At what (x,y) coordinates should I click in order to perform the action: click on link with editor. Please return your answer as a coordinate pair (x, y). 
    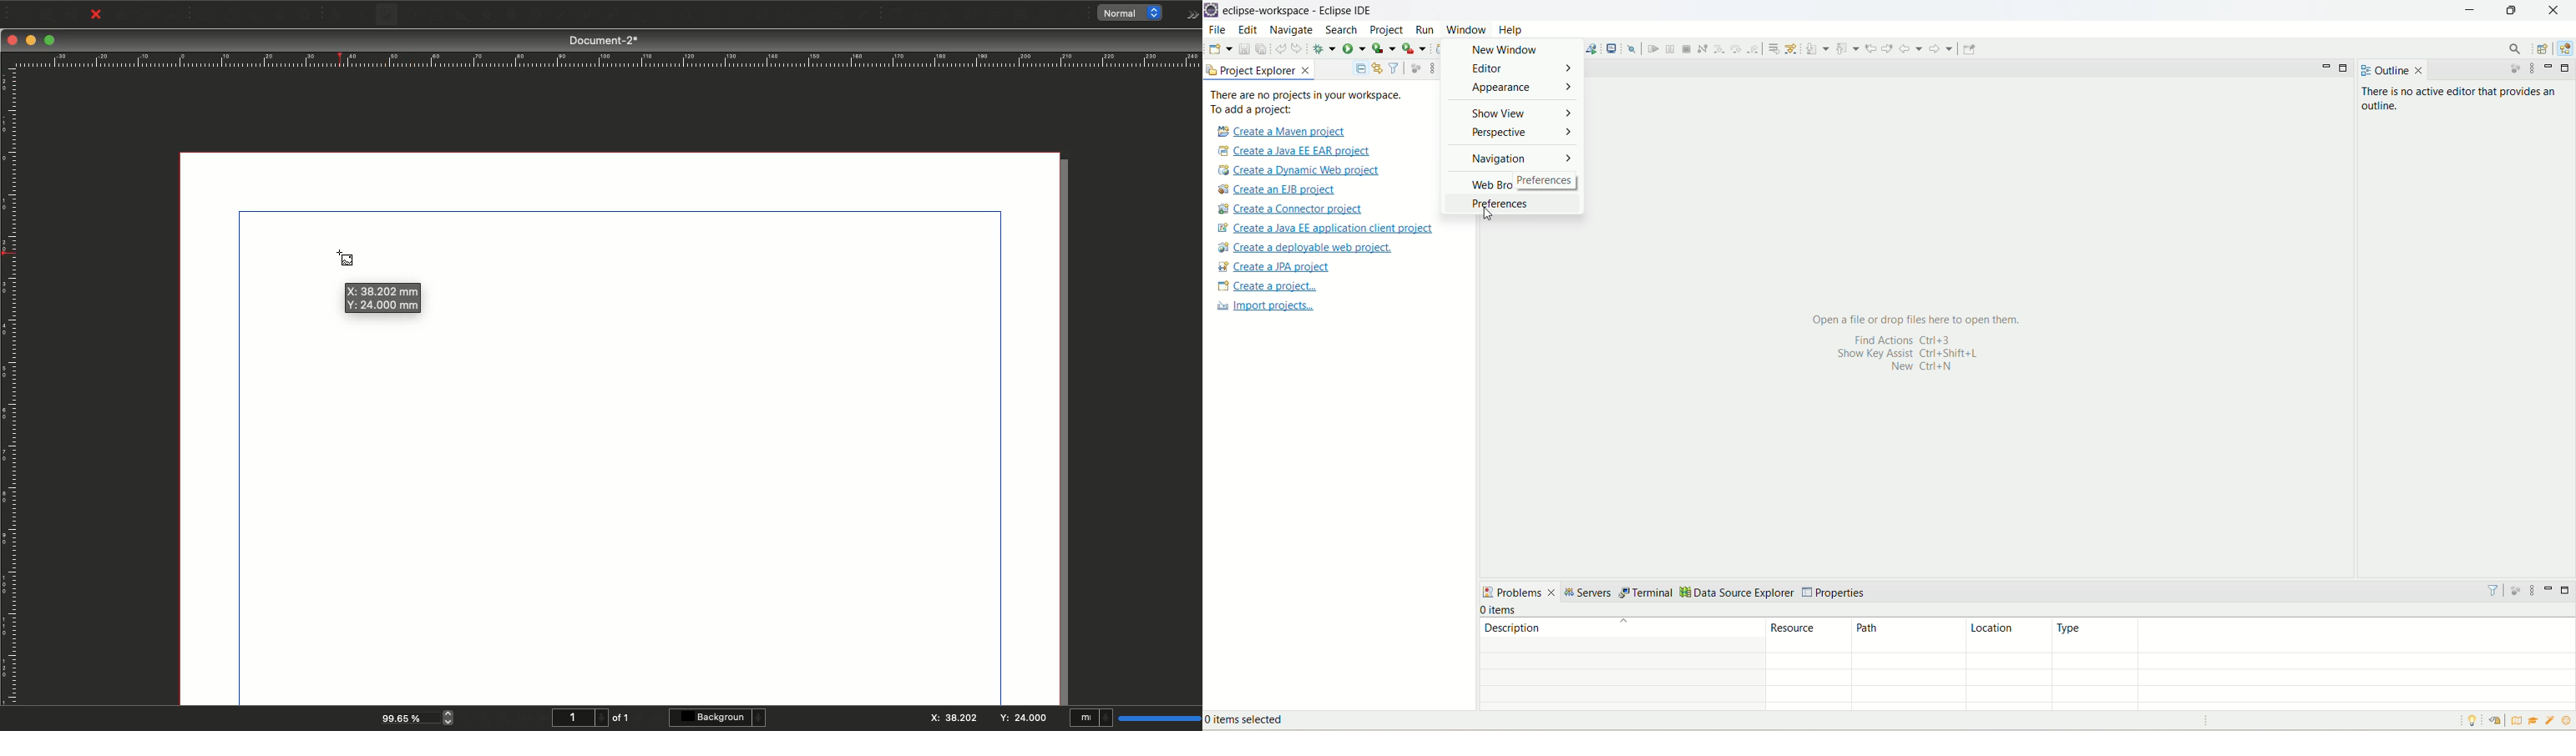
    Looking at the image, I should click on (1378, 68).